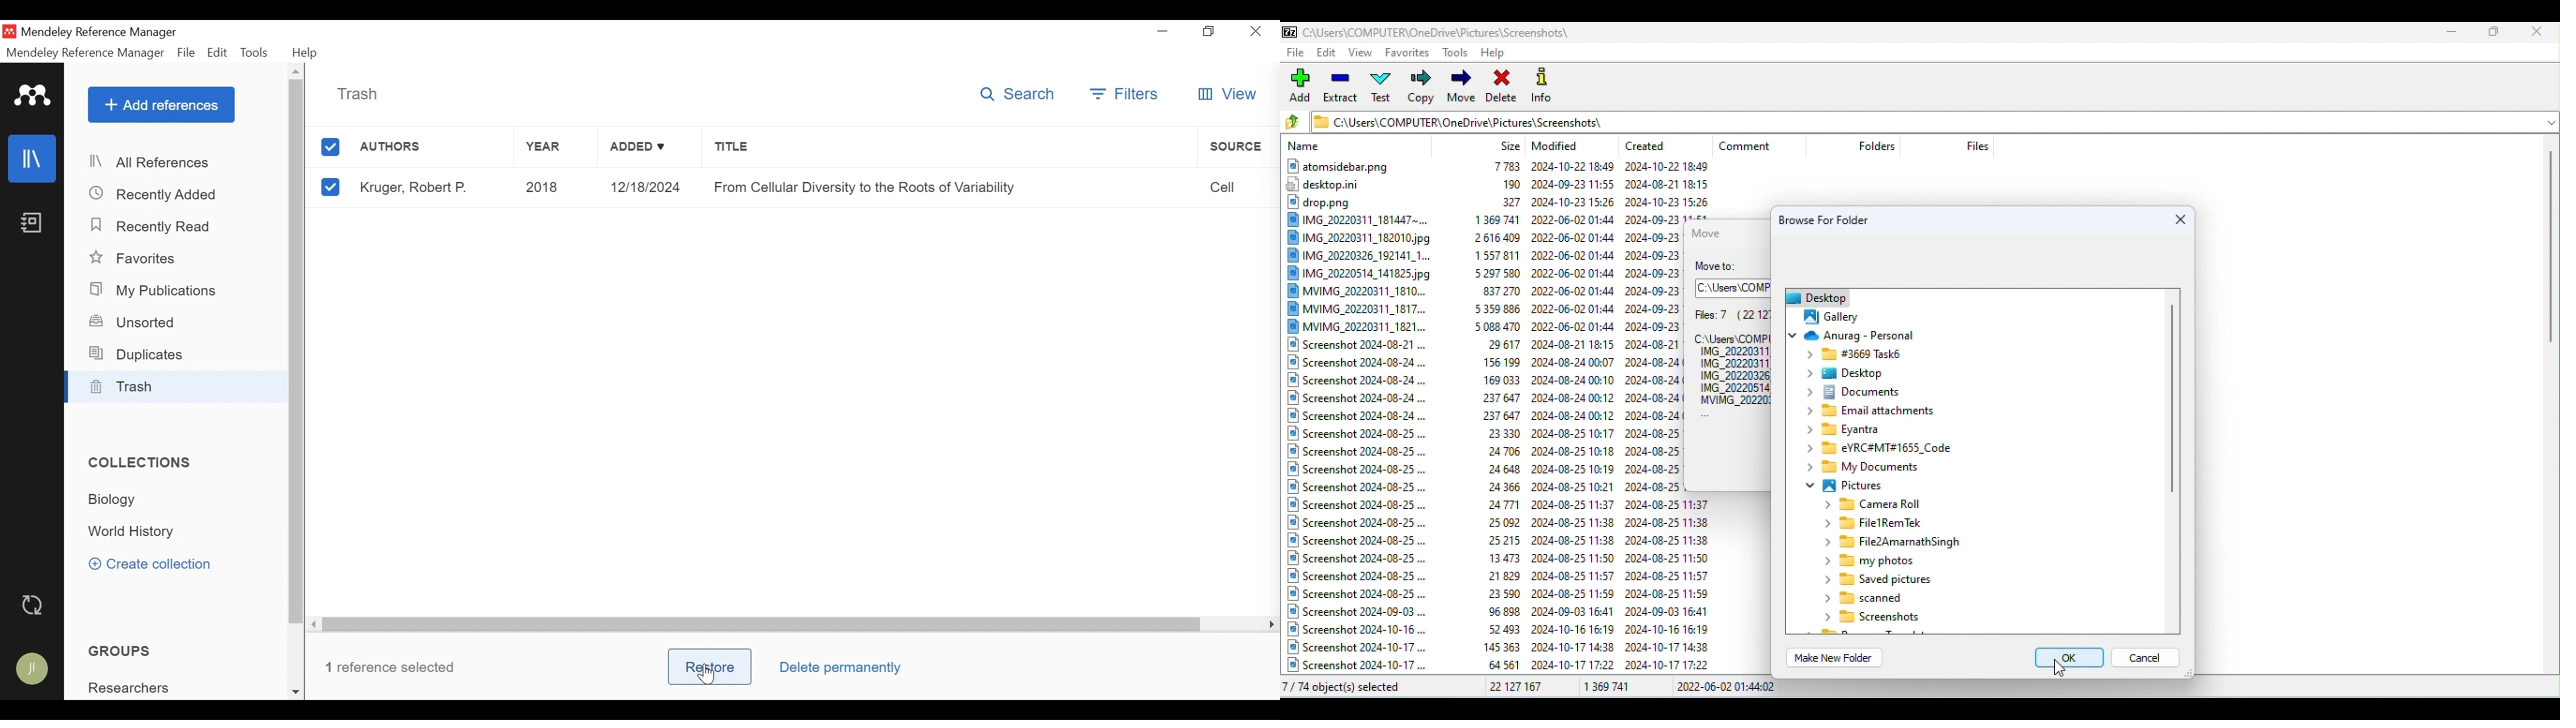  What do you see at coordinates (33, 157) in the screenshot?
I see `Library` at bounding box center [33, 157].